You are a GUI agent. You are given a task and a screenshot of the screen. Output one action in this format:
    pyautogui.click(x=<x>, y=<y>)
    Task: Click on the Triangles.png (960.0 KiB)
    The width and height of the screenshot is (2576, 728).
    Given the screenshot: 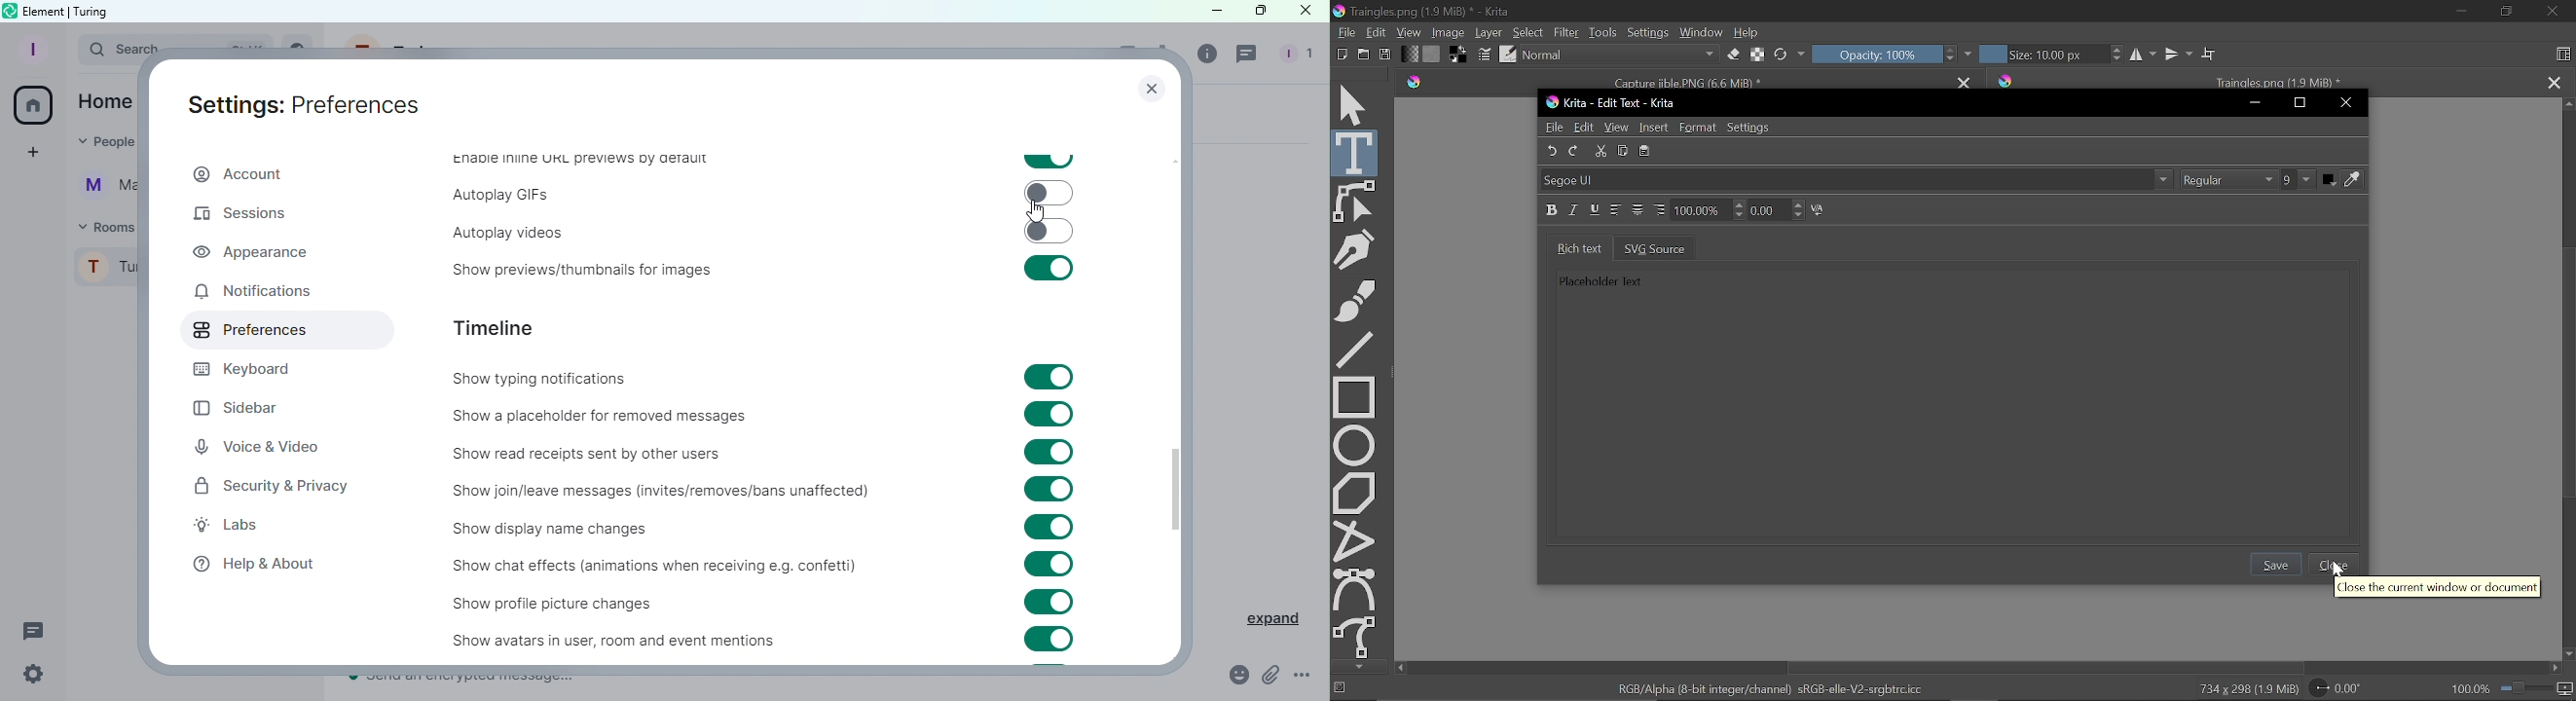 What is the action you would take?
    pyautogui.click(x=1444, y=12)
    